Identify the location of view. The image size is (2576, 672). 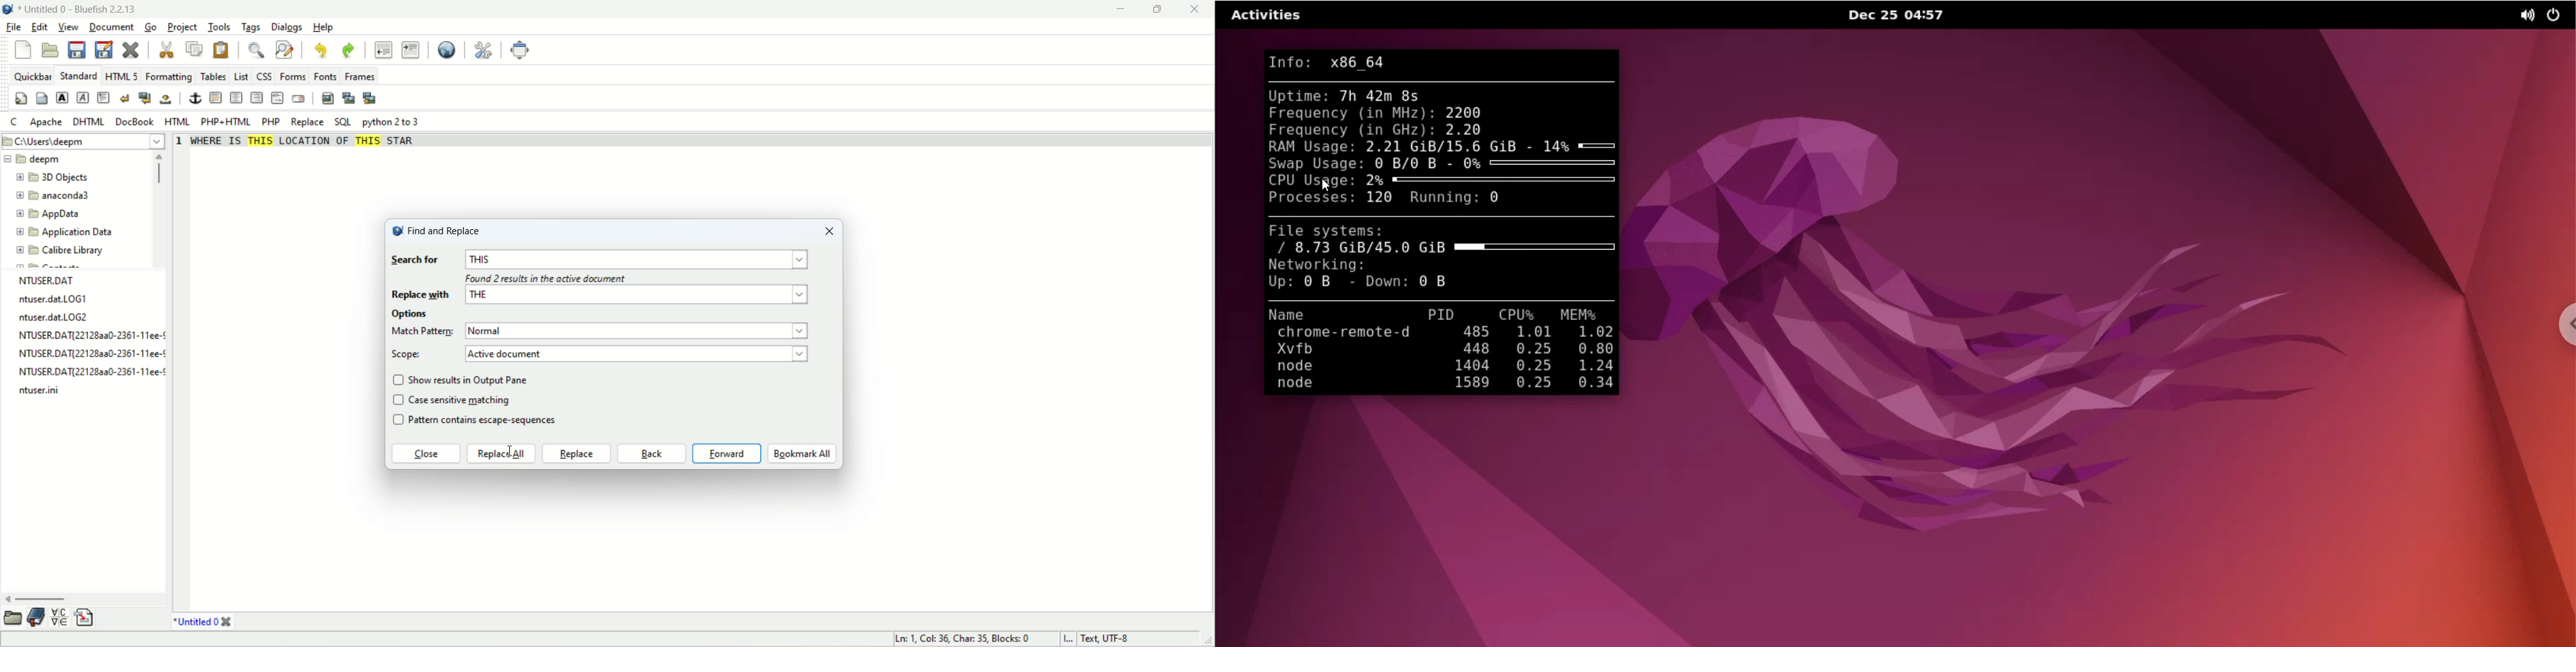
(67, 27).